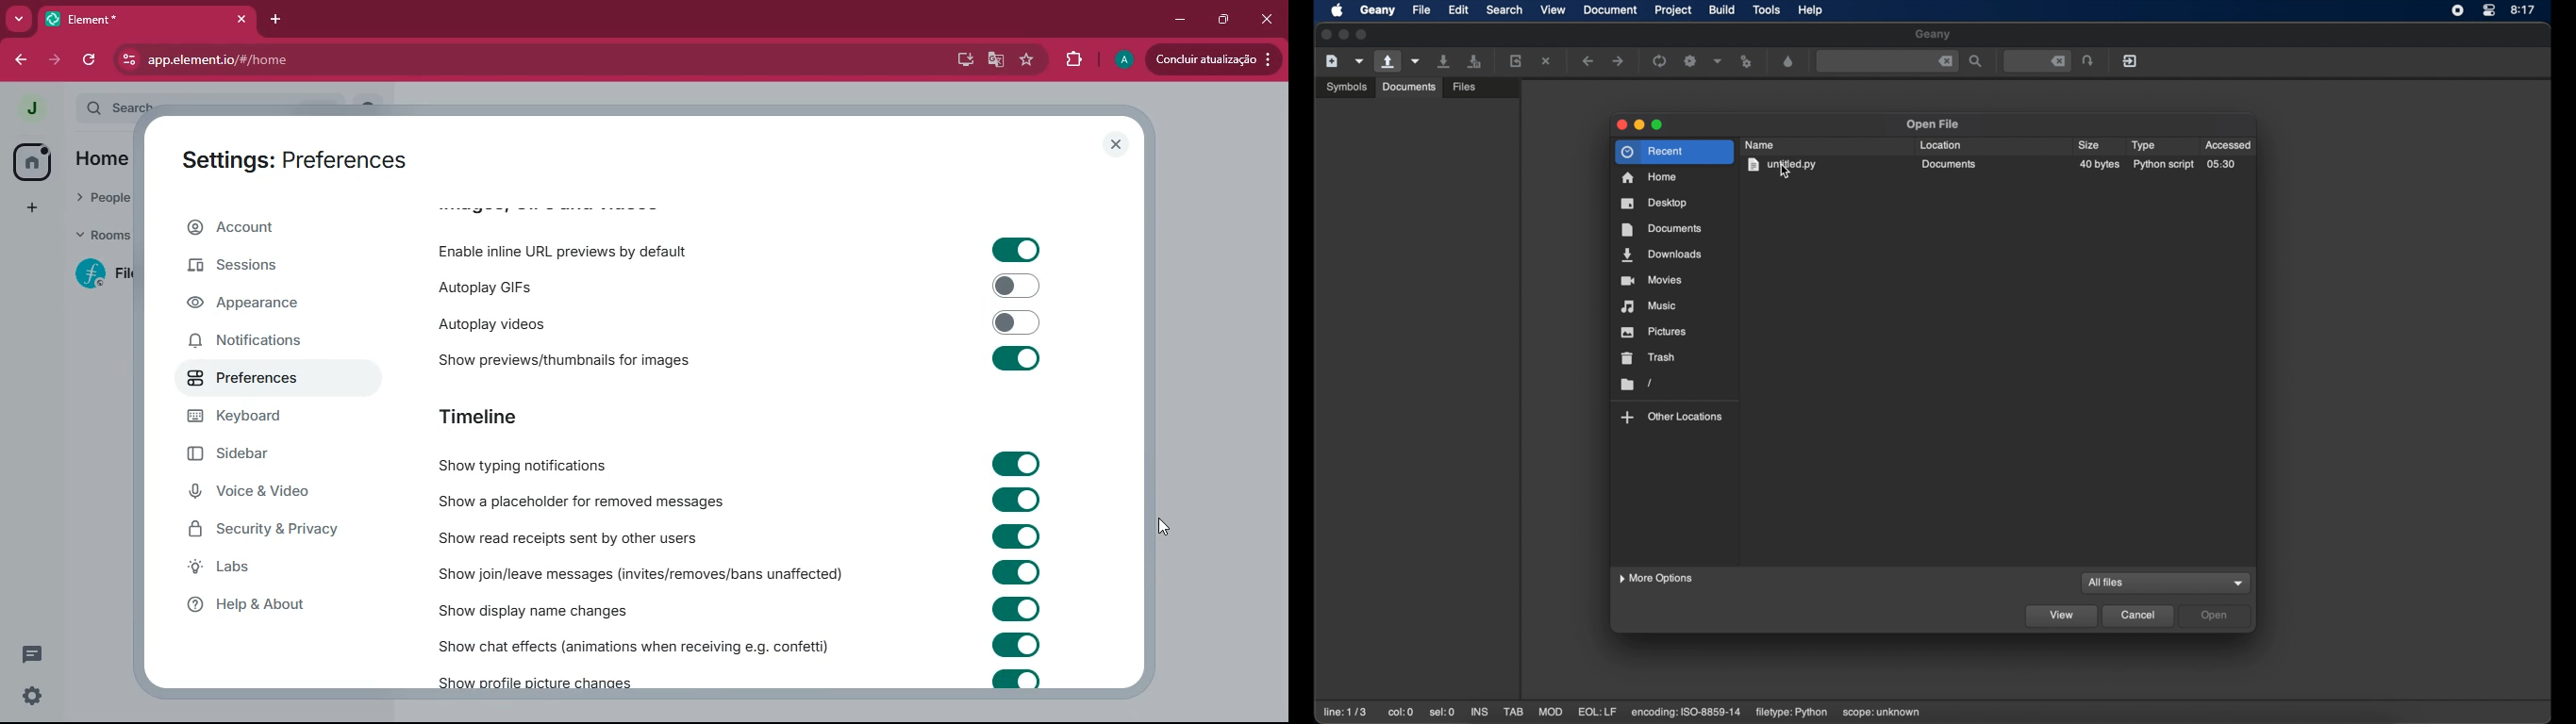  I want to click on movies, so click(1652, 280).